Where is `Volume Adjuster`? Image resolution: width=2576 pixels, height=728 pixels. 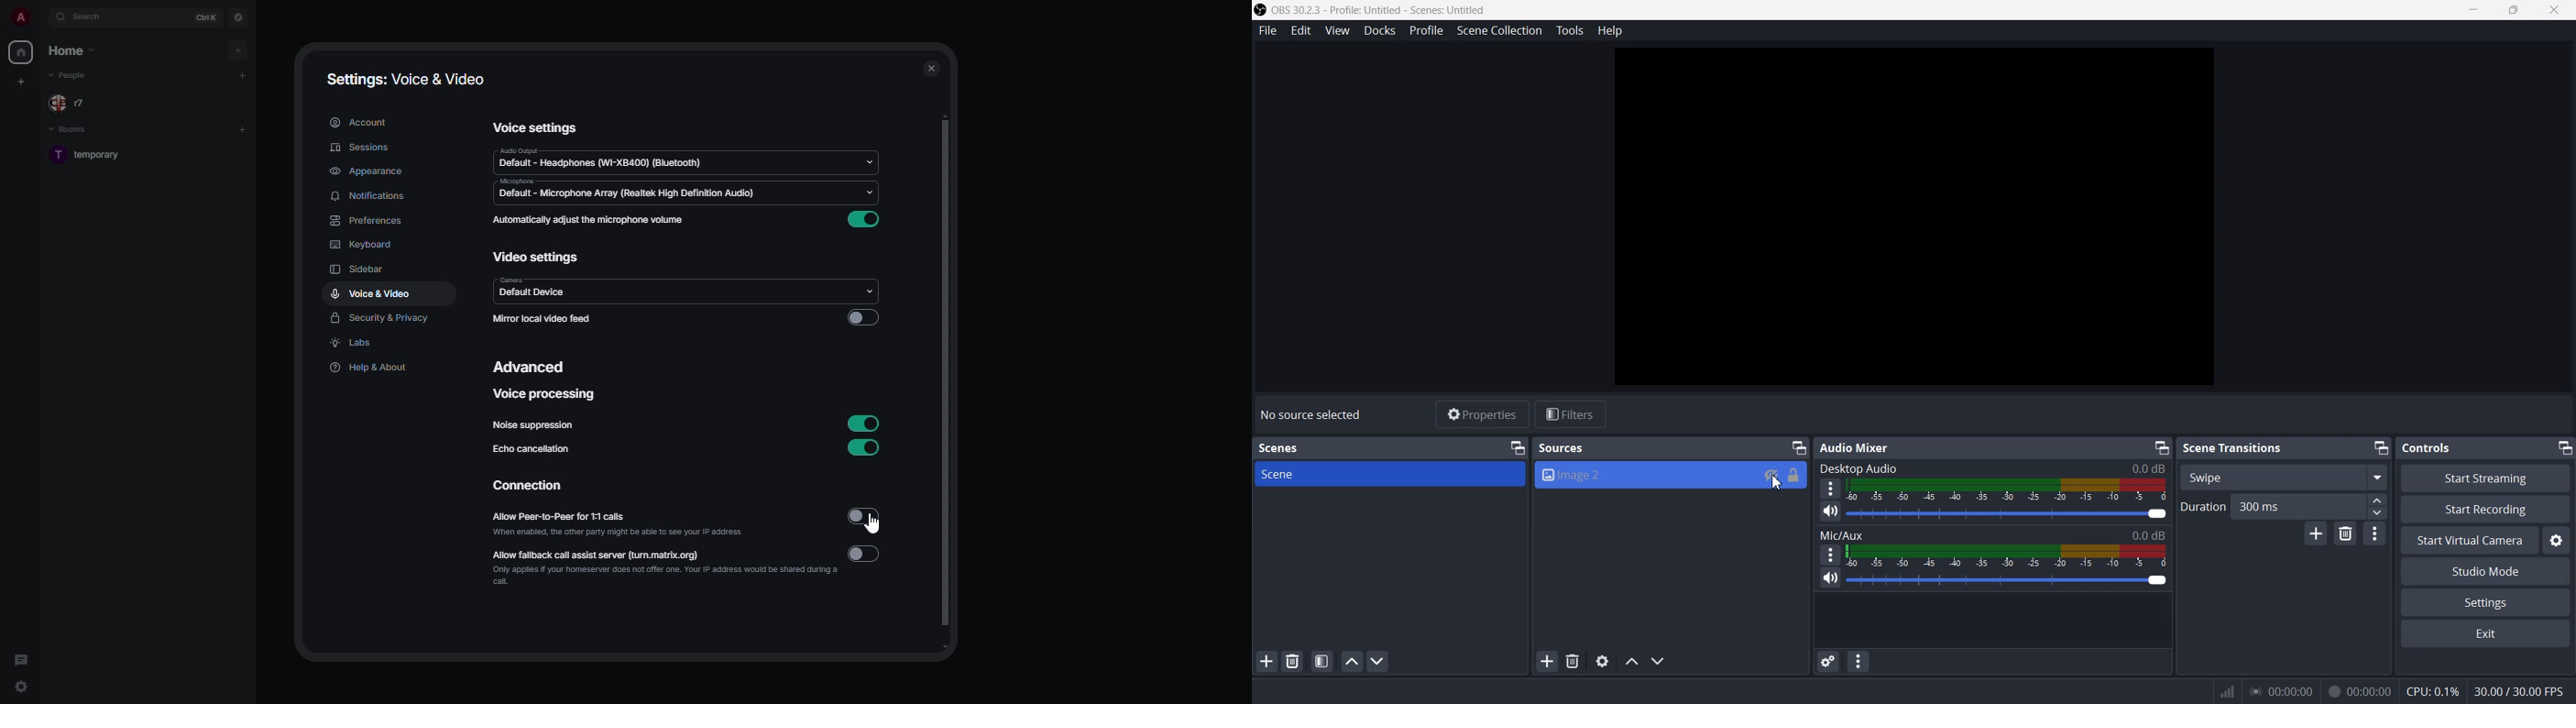 Volume Adjuster is located at coordinates (2008, 512).